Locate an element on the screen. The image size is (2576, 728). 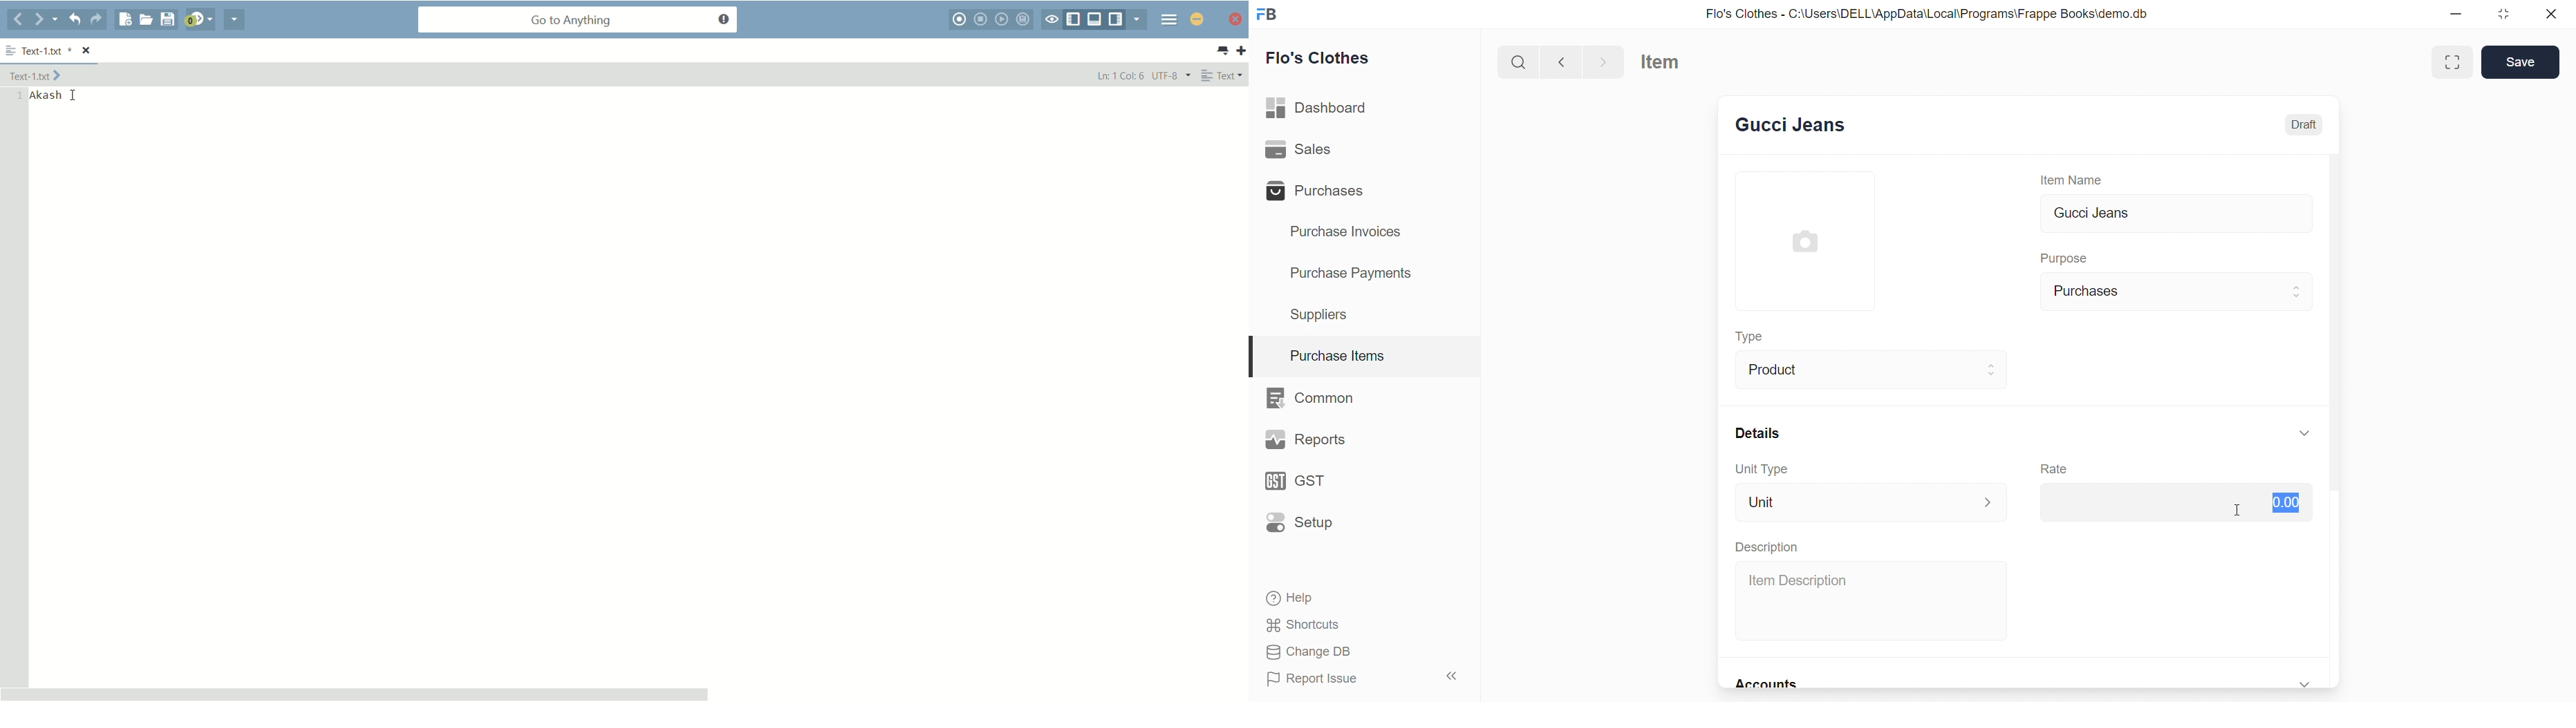
open file is located at coordinates (146, 20).